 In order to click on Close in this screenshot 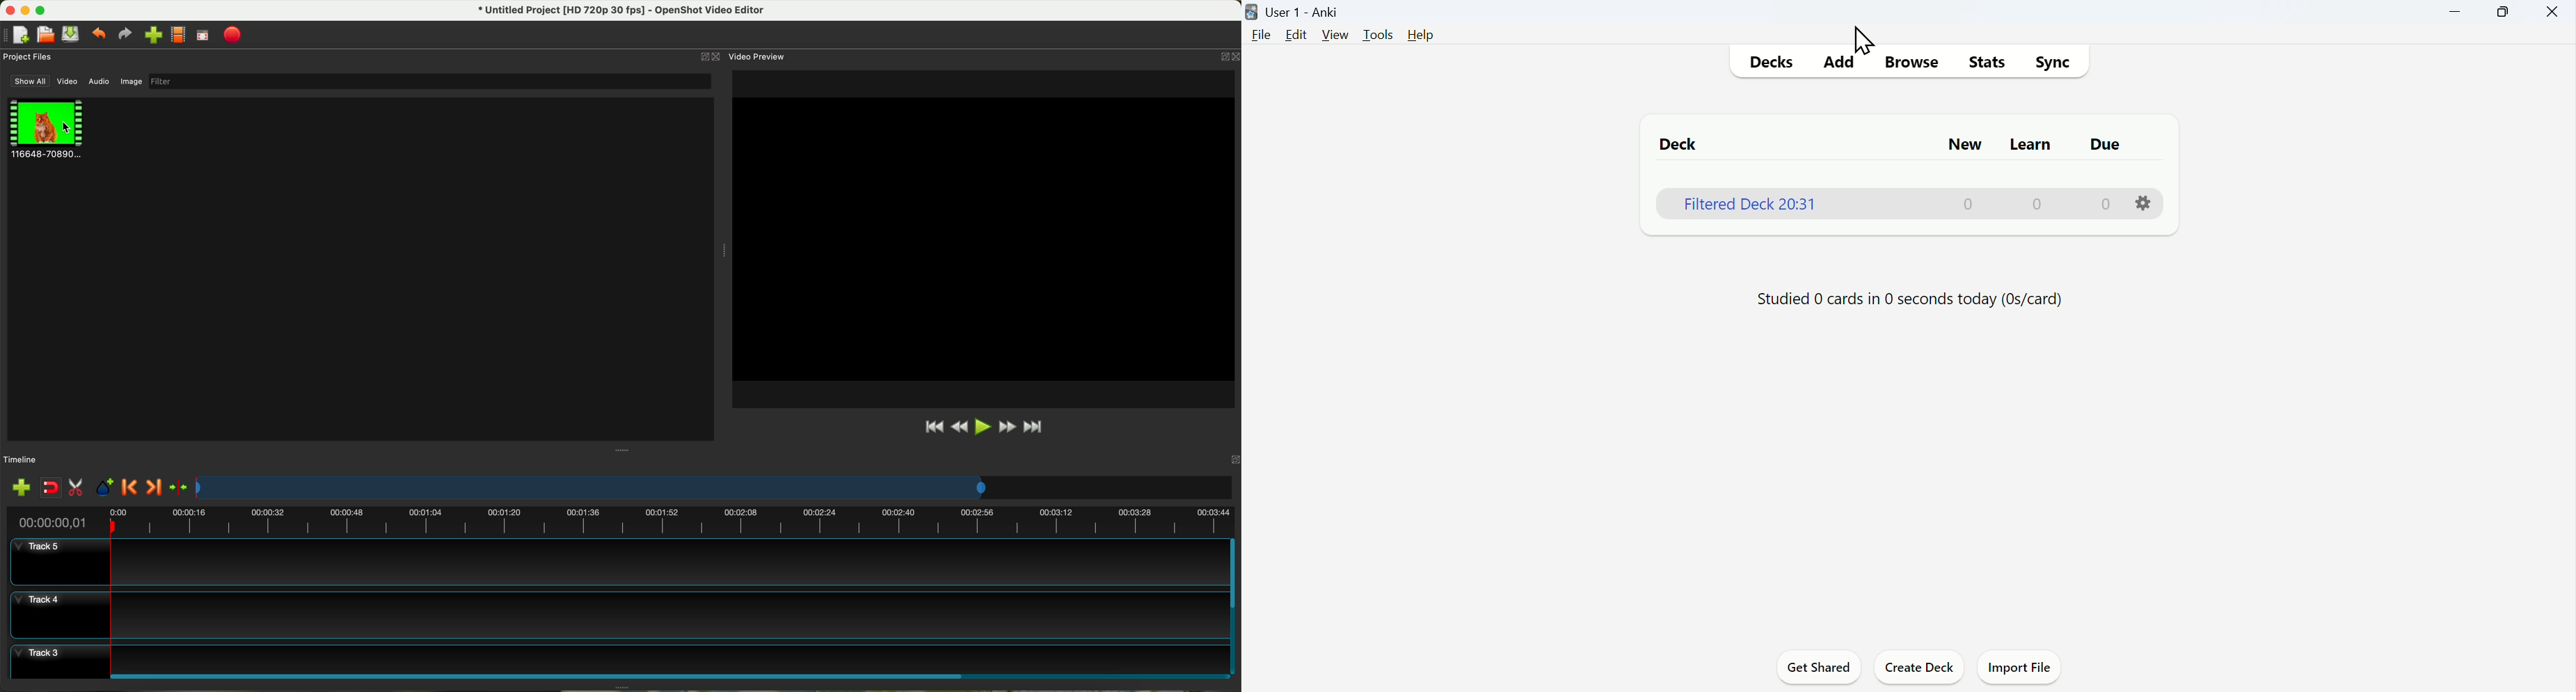, I will do `click(2549, 15)`.